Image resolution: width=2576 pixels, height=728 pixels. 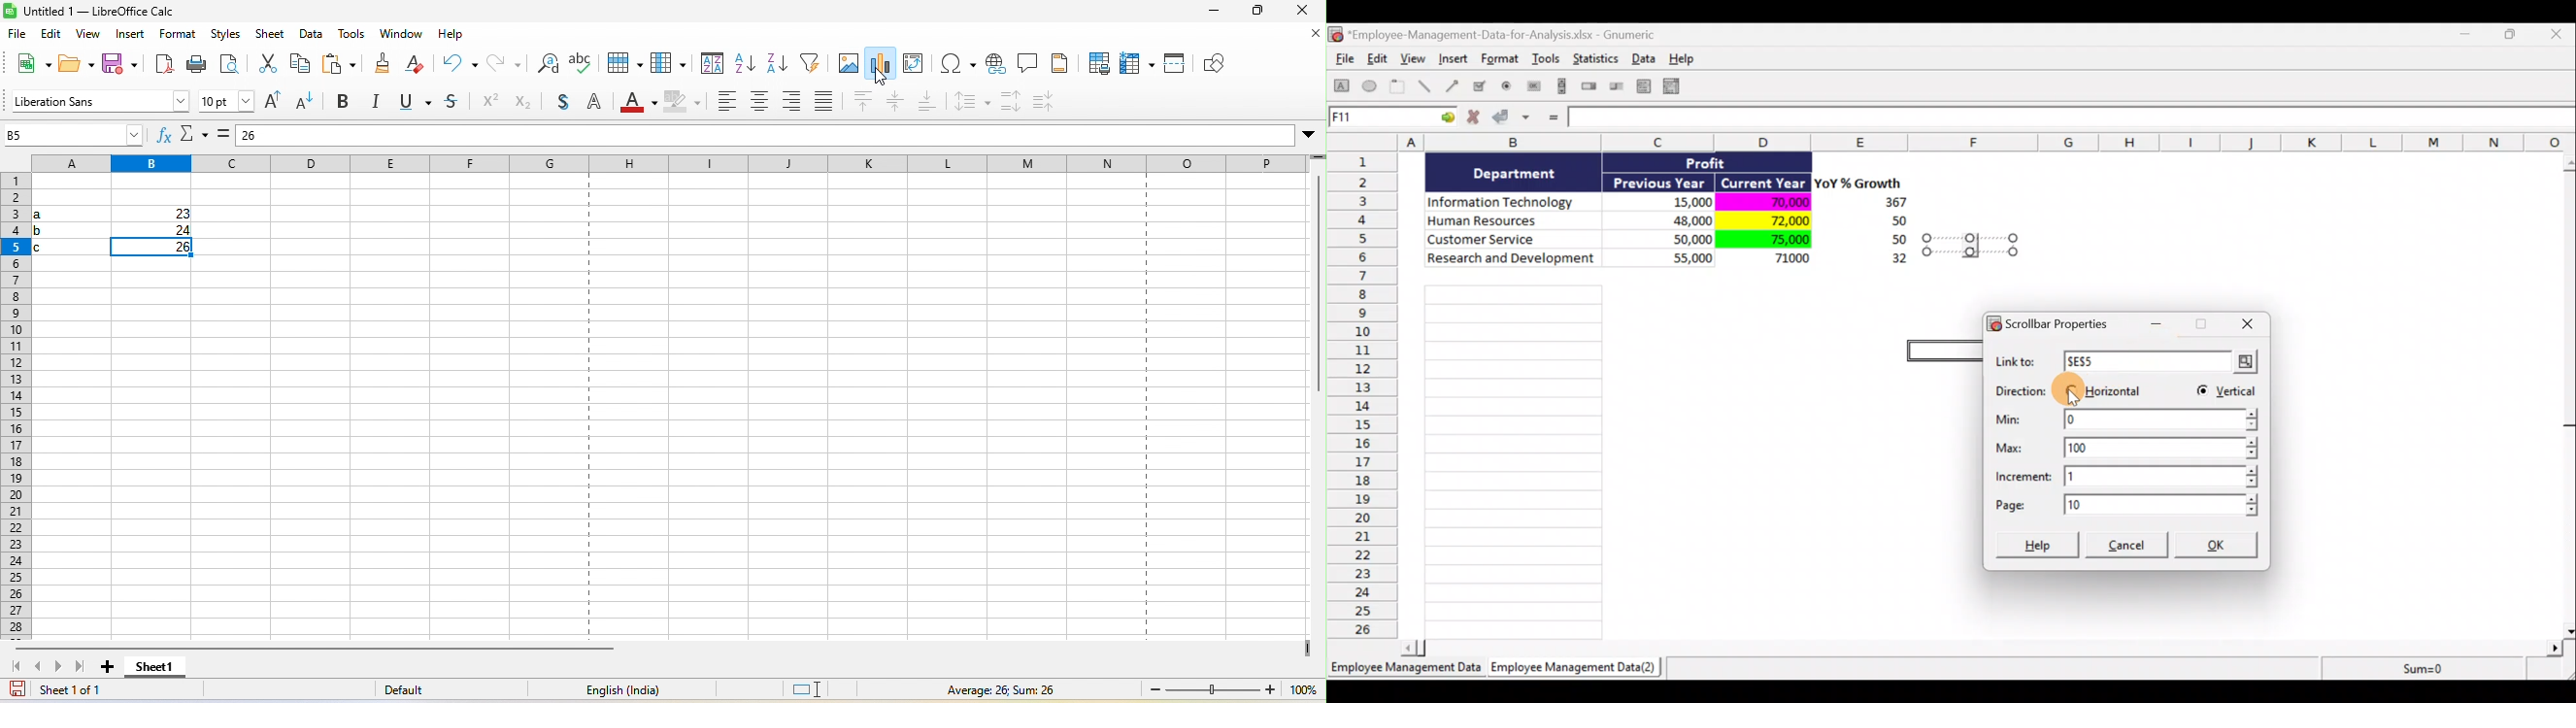 What do you see at coordinates (2070, 392) in the screenshot?
I see `Cursor` at bounding box center [2070, 392].